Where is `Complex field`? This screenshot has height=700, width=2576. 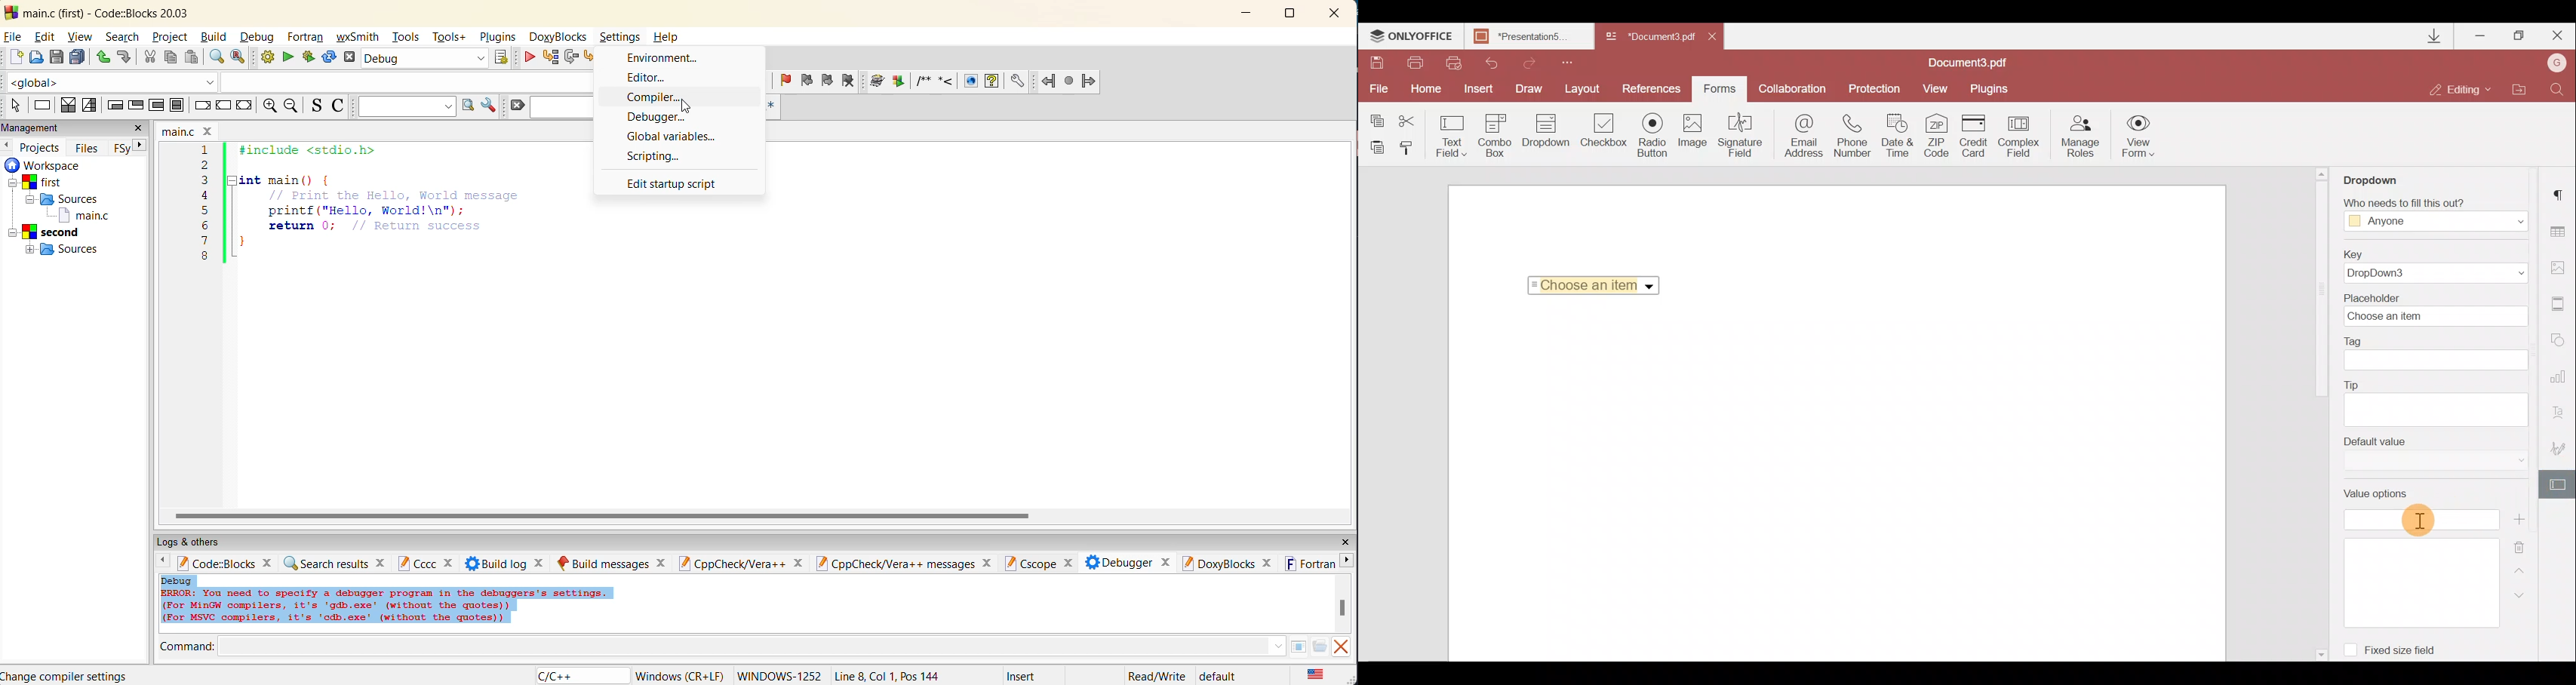 Complex field is located at coordinates (2020, 135).